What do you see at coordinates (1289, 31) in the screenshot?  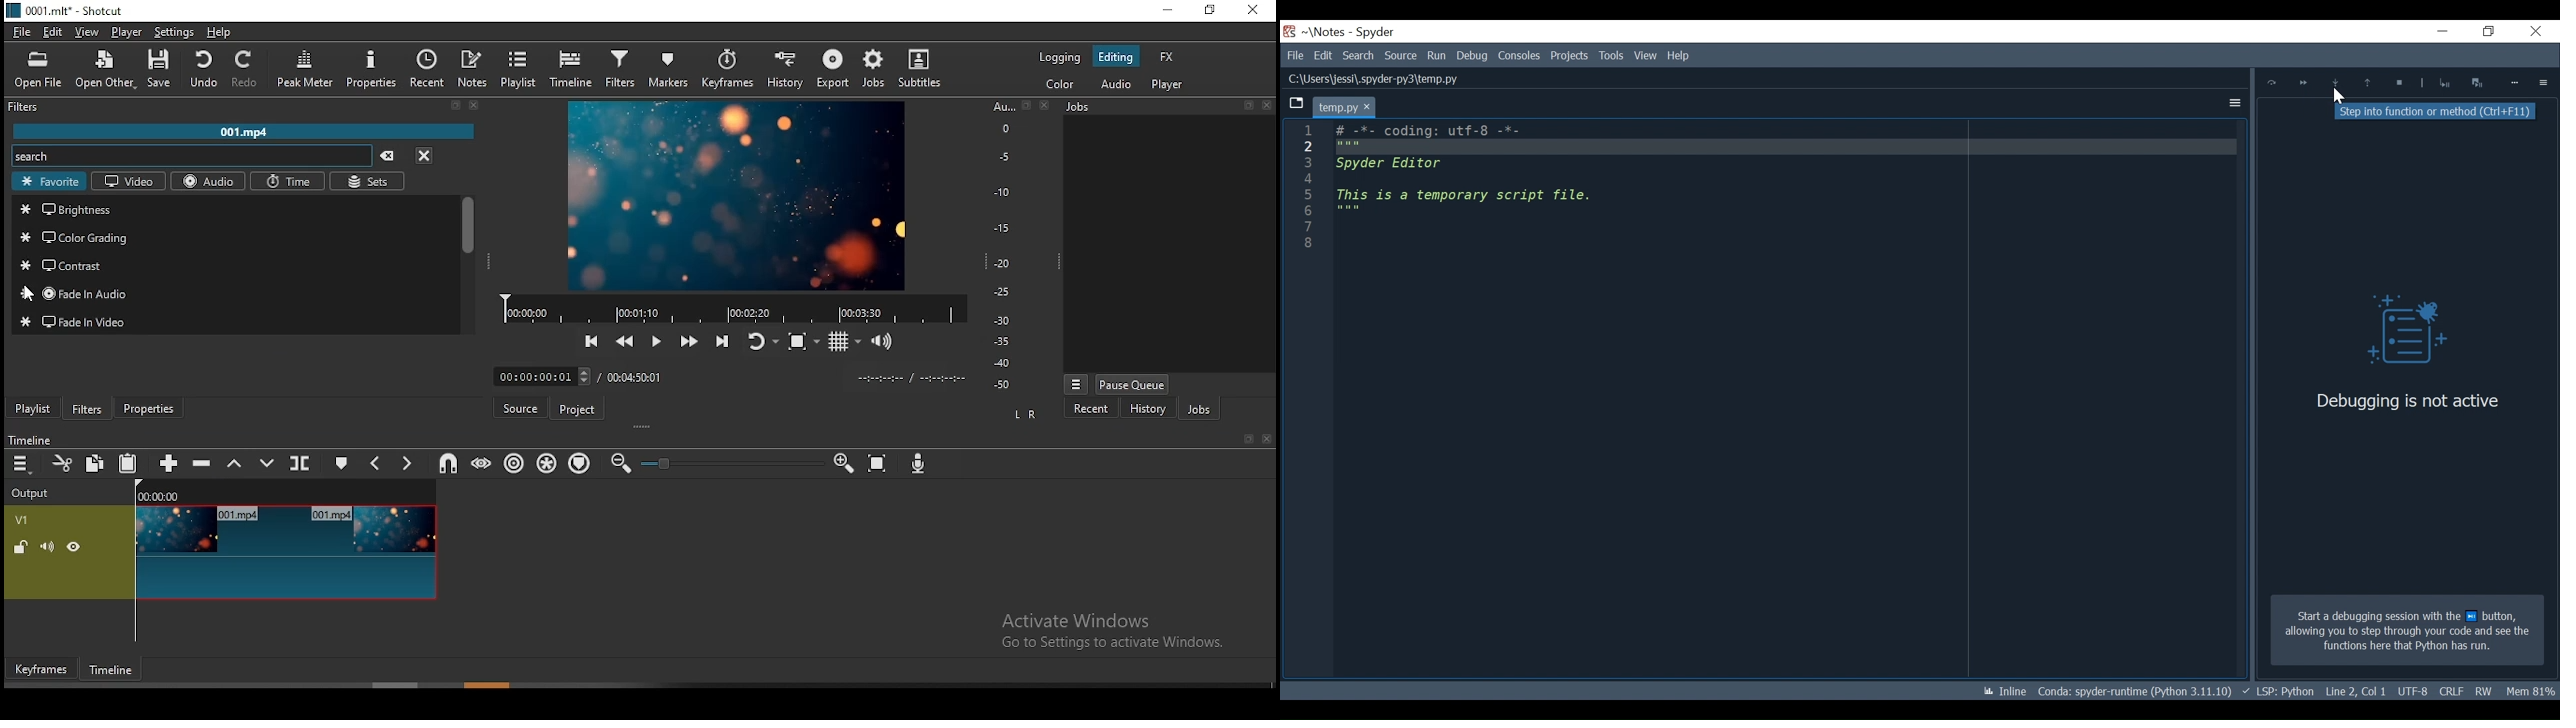 I see `Spyder Desktop Icon` at bounding box center [1289, 31].